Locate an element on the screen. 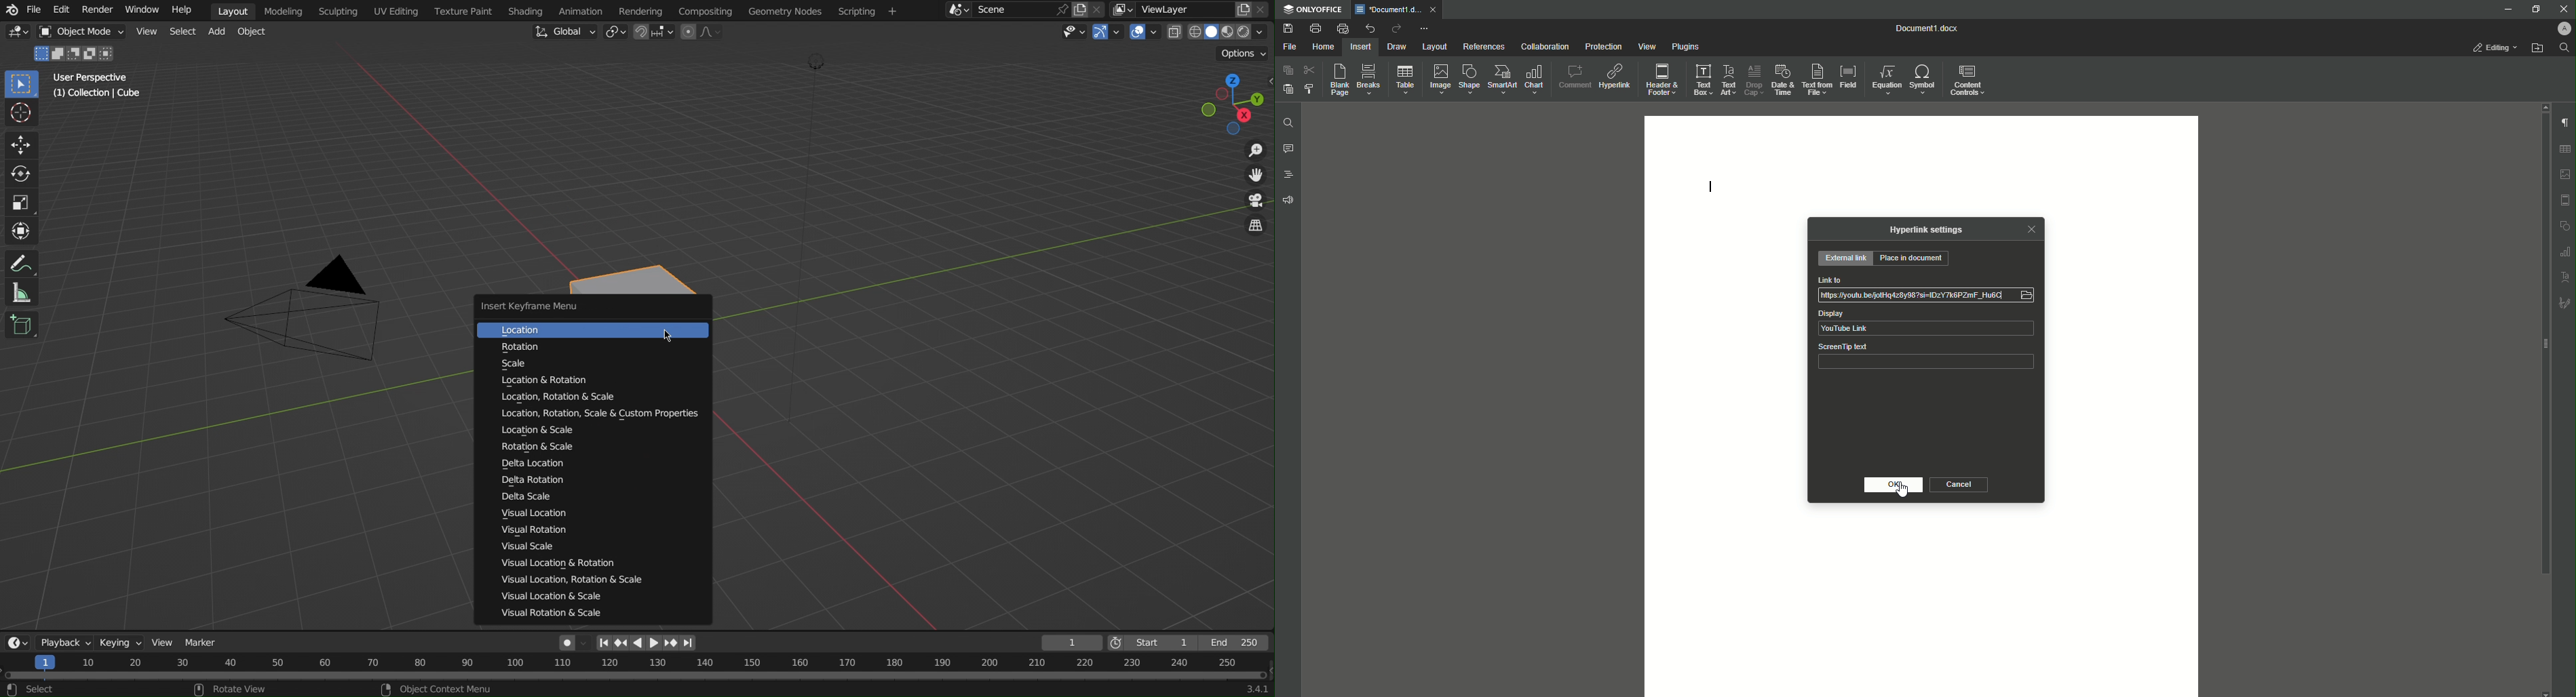 The width and height of the screenshot is (2576, 700). Open From File is located at coordinates (2537, 49).